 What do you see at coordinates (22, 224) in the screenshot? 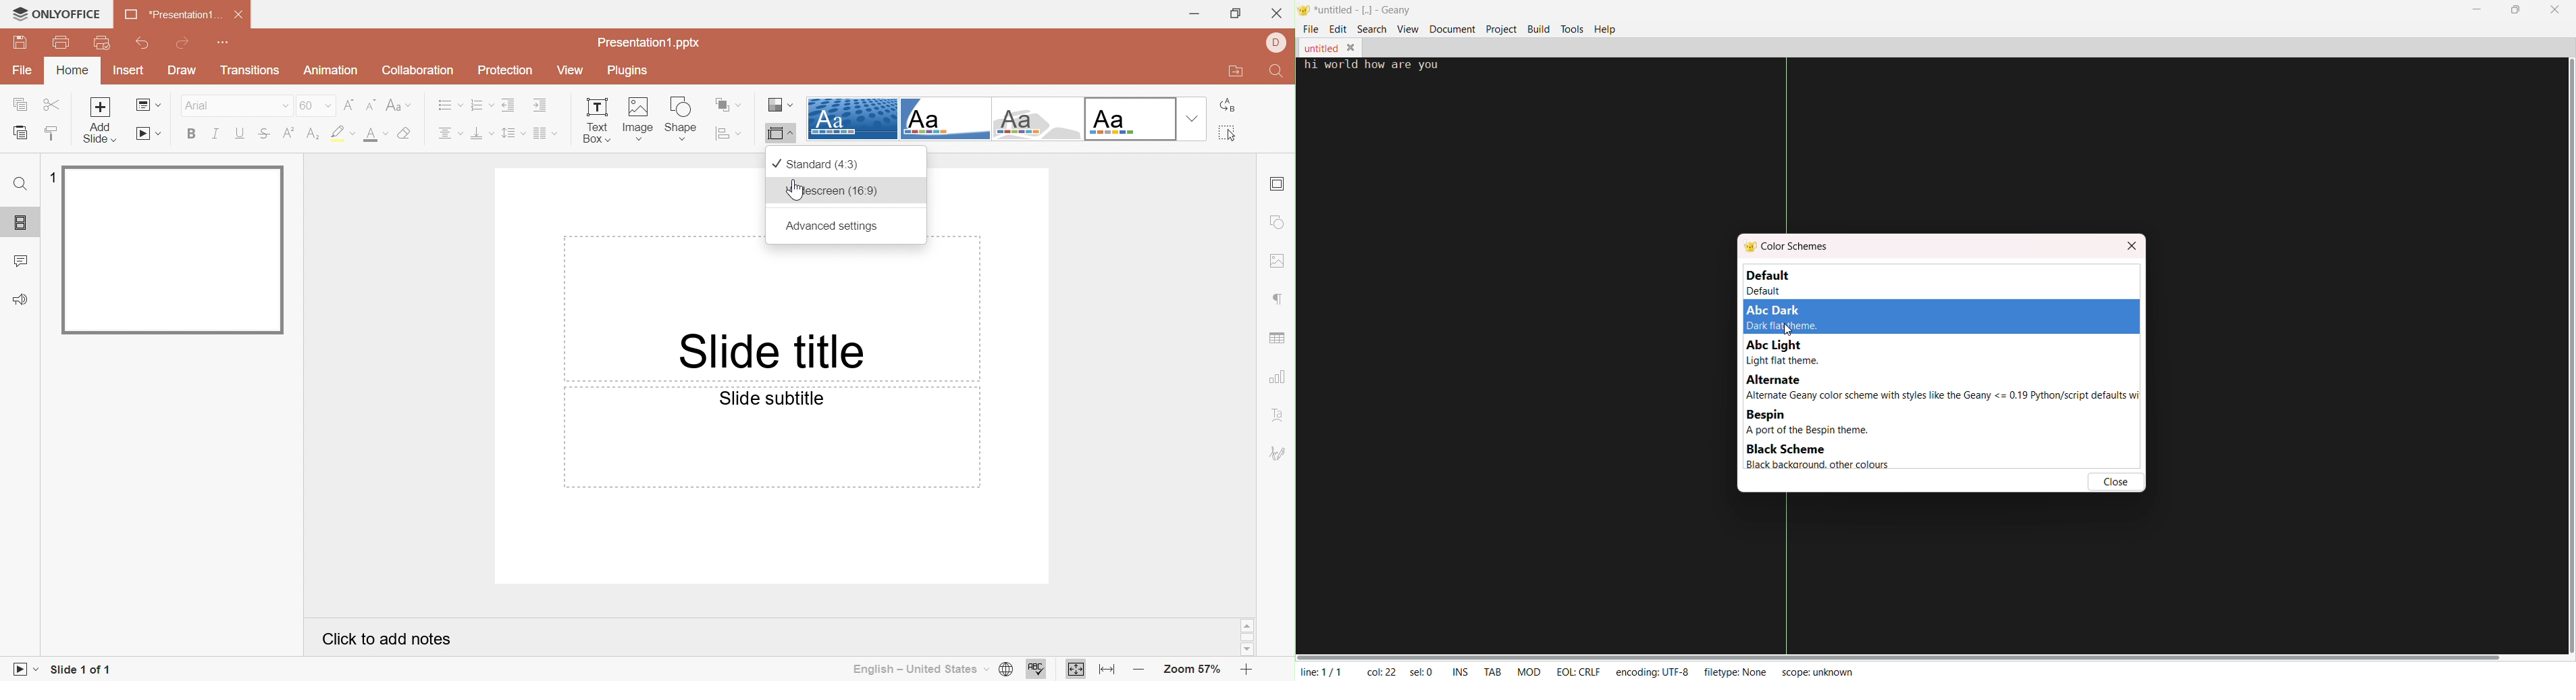
I see `Slides` at bounding box center [22, 224].